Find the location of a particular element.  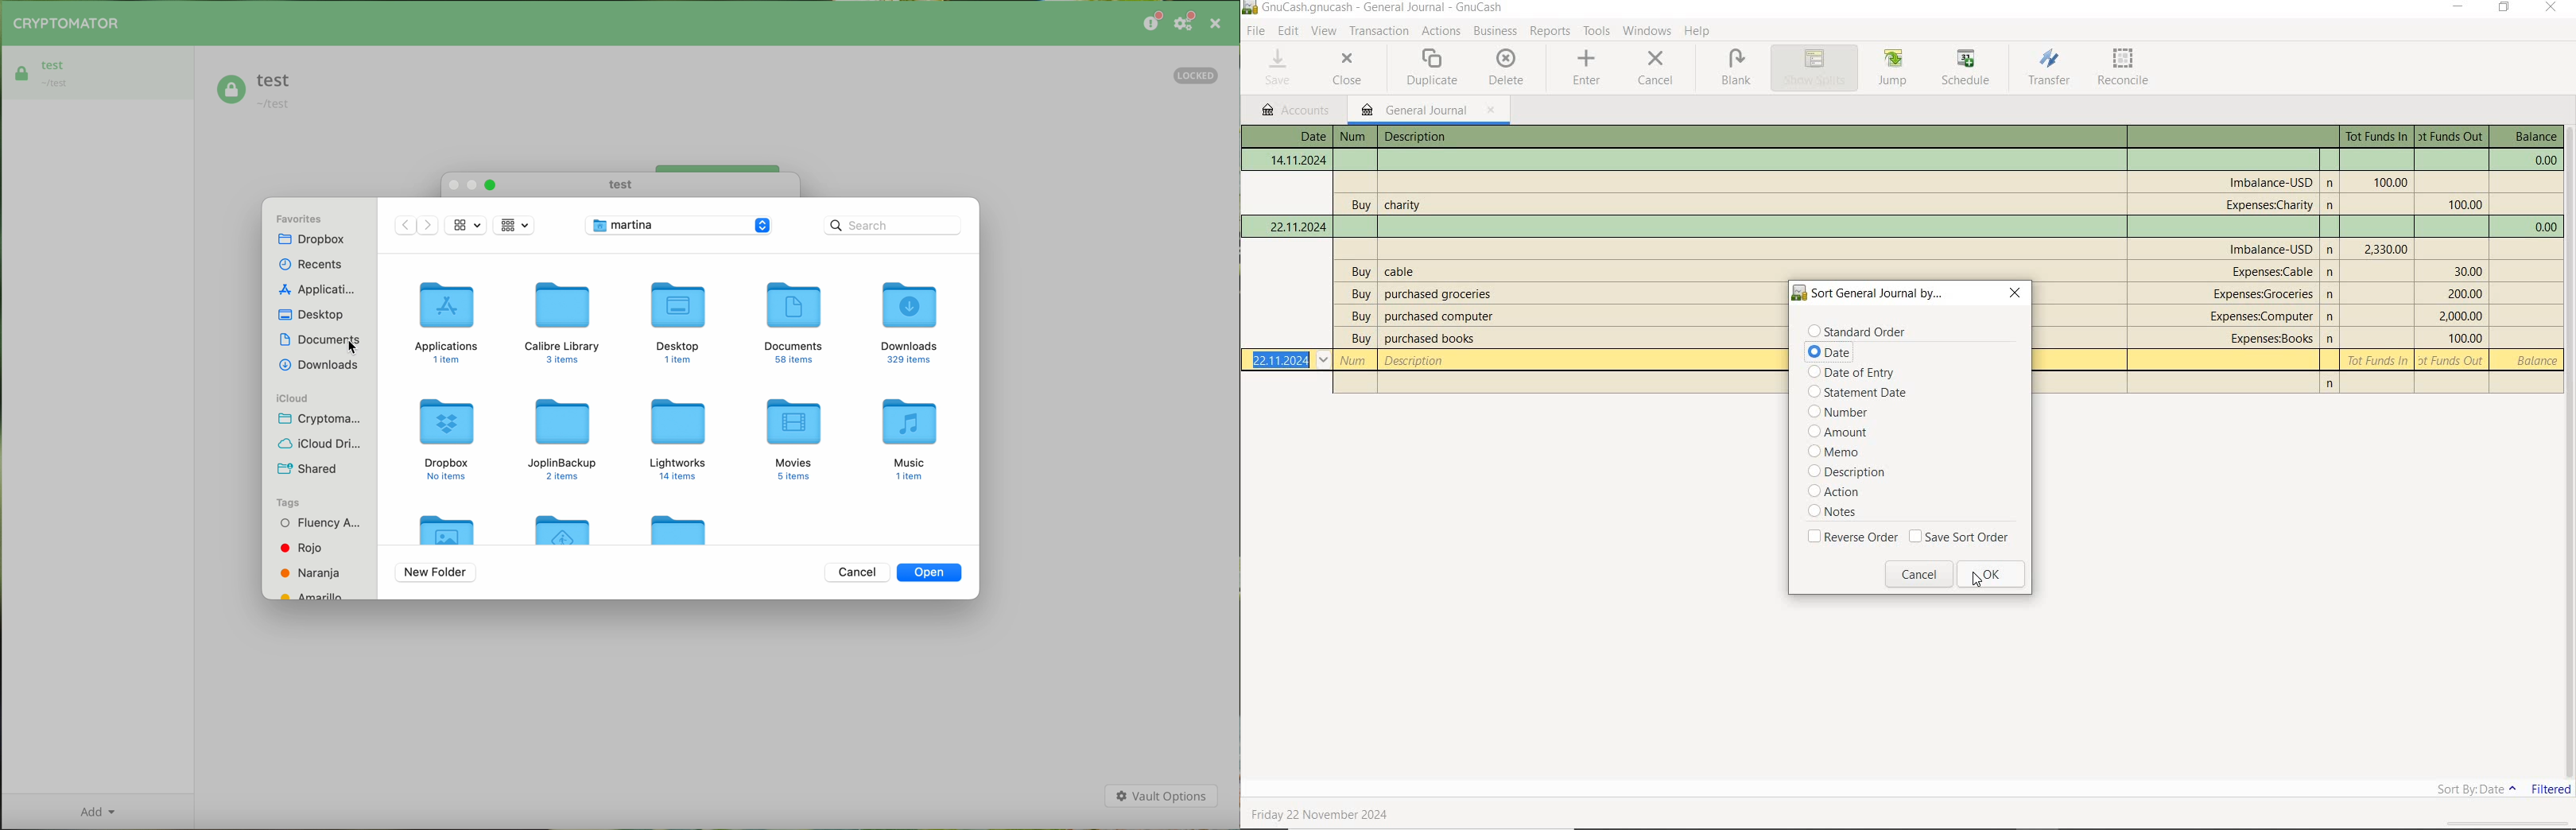

test vault is located at coordinates (98, 72).